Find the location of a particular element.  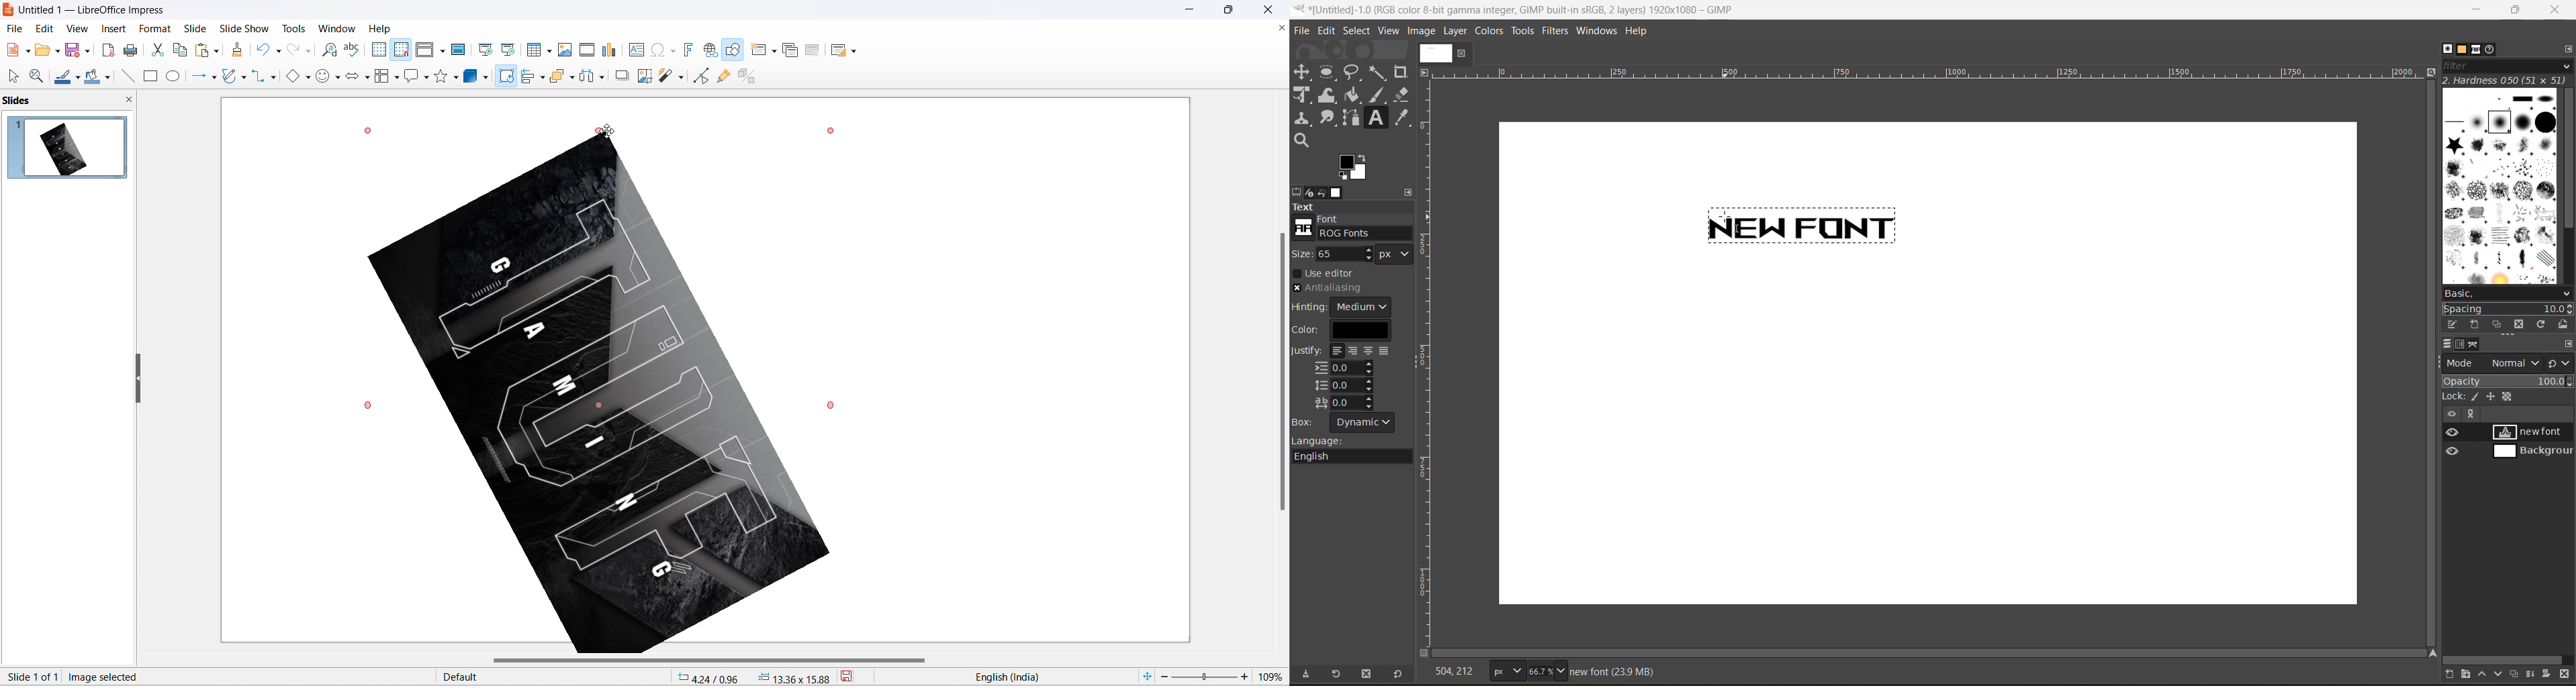

slide layout icon is located at coordinates (840, 52).